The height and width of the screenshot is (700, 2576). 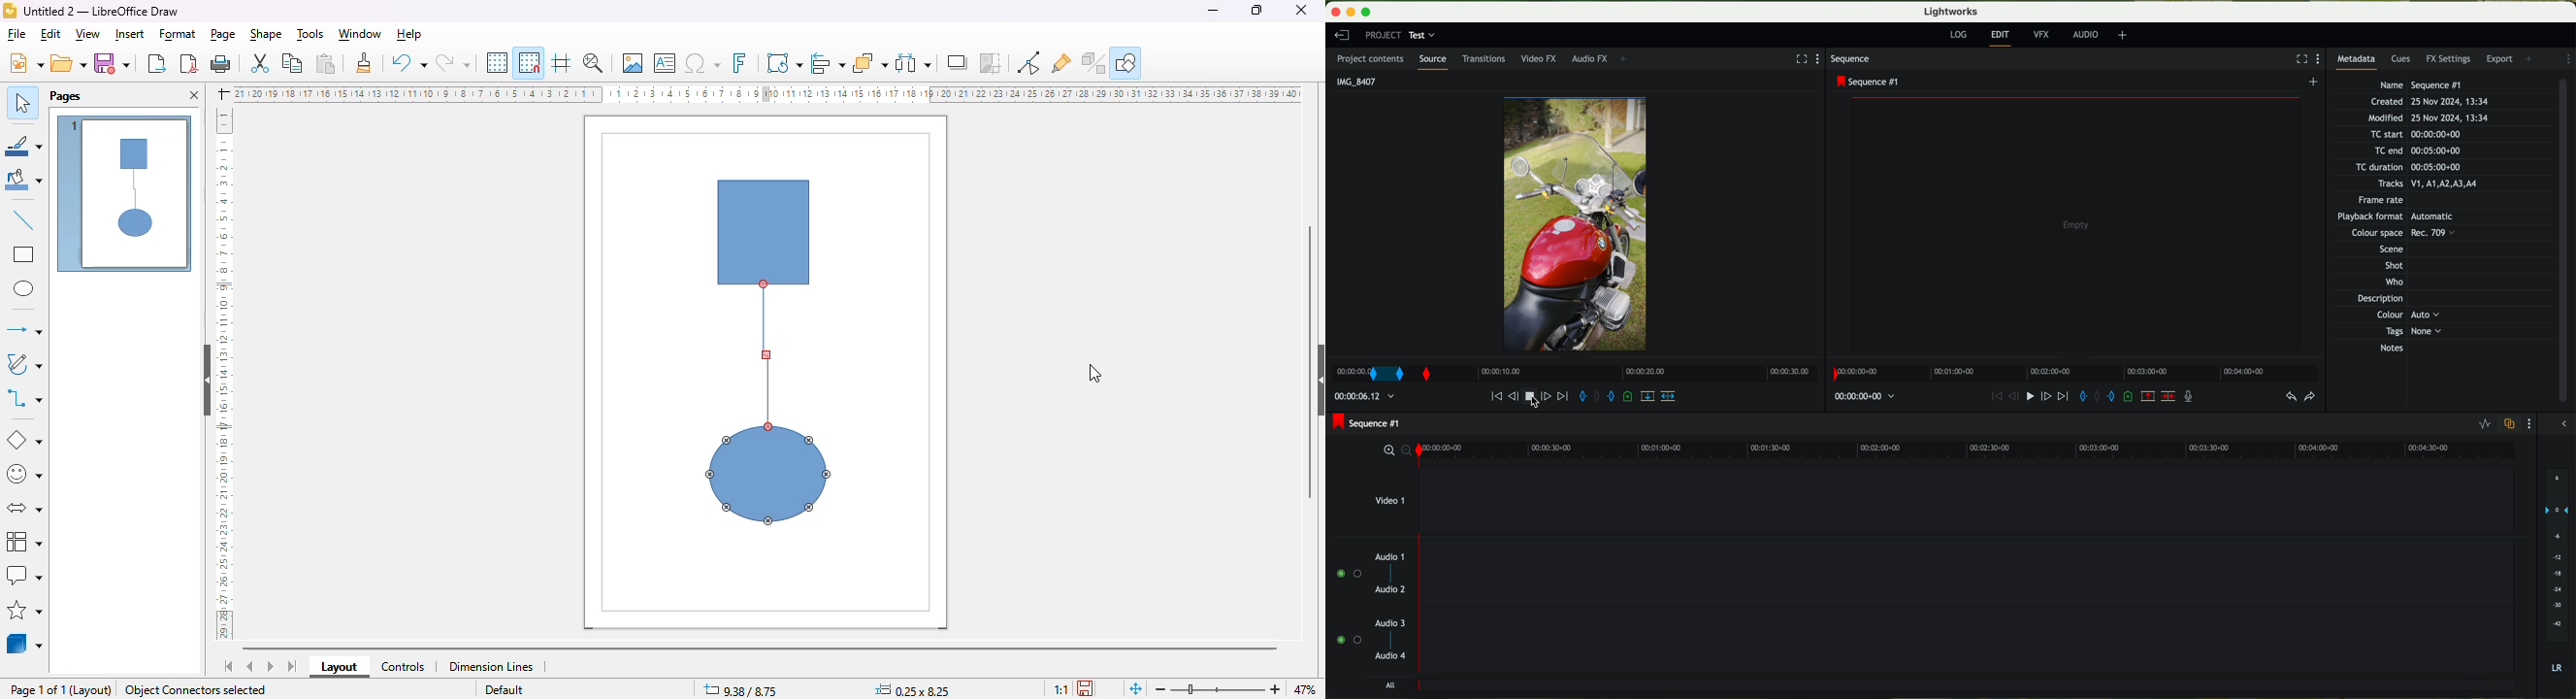 I want to click on metadata, so click(x=2361, y=61).